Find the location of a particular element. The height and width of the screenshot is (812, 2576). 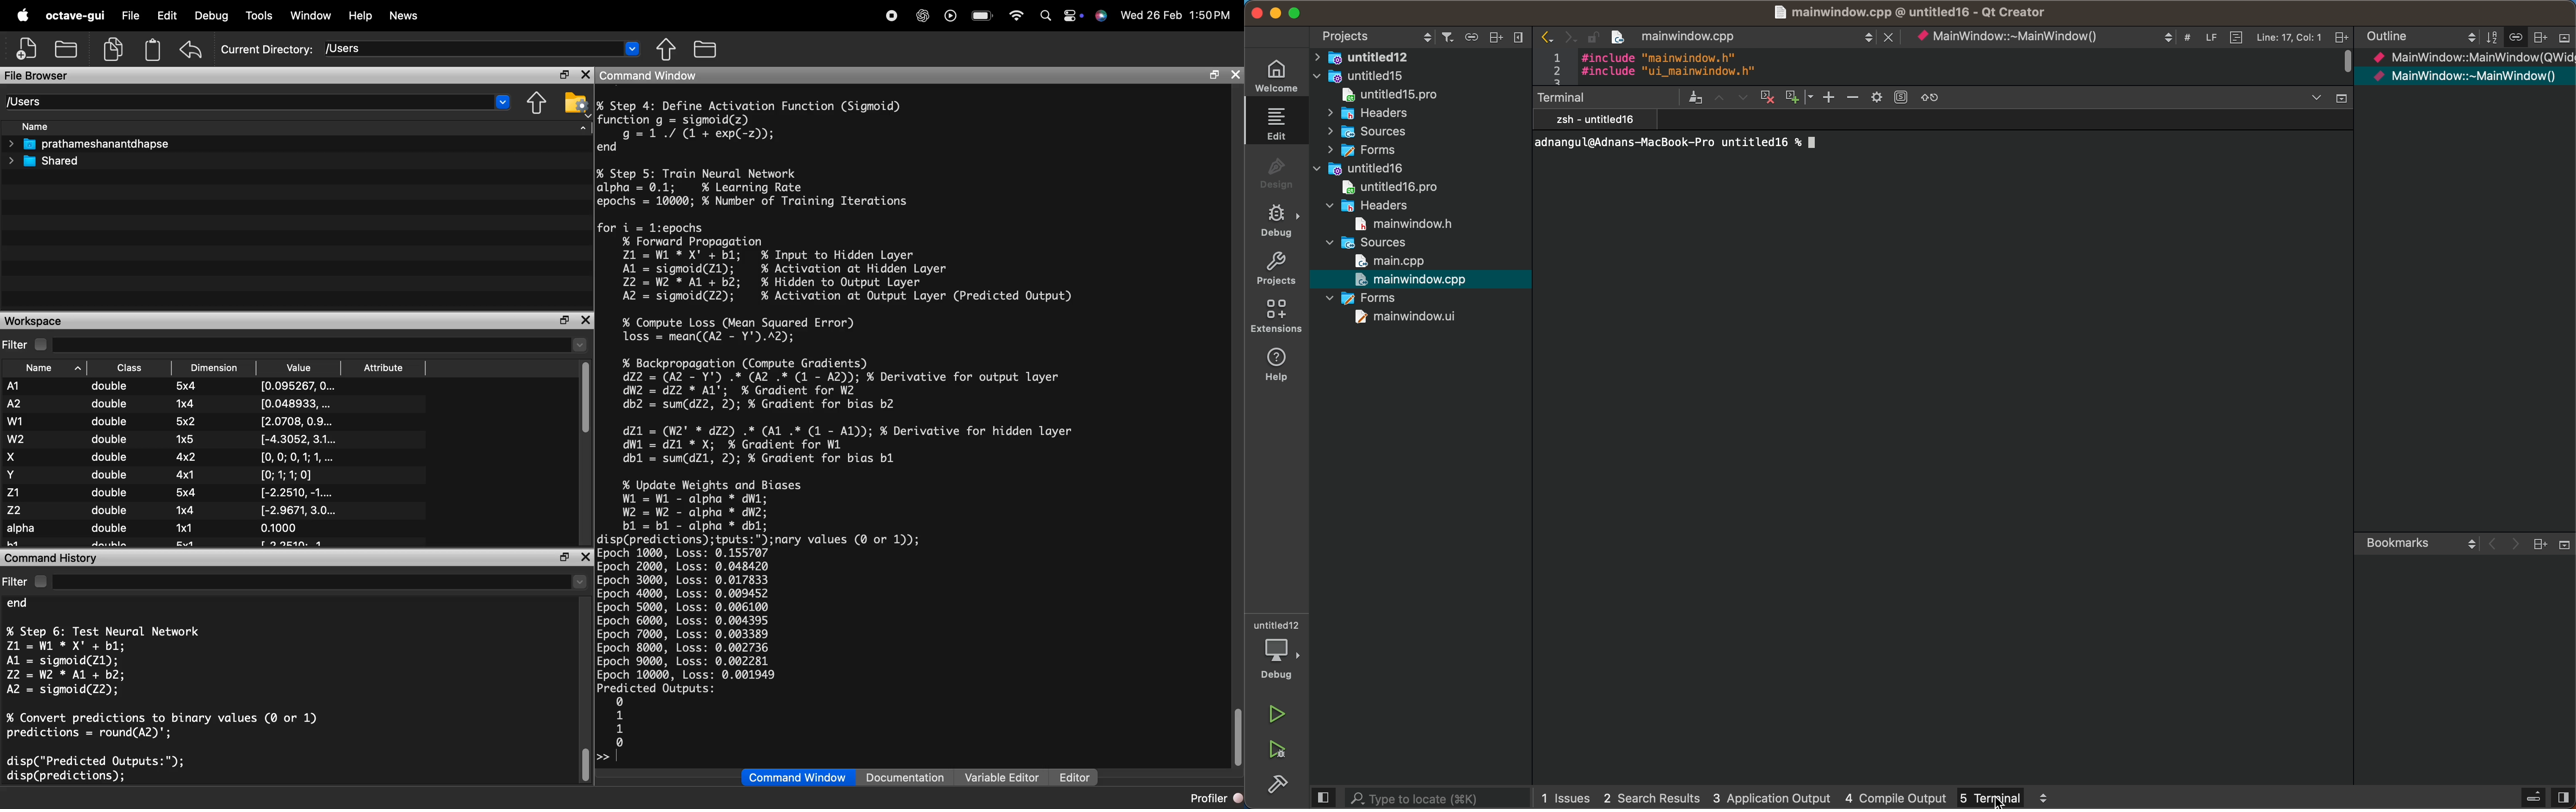

Current Directory: is located at coordinates (267, 50).